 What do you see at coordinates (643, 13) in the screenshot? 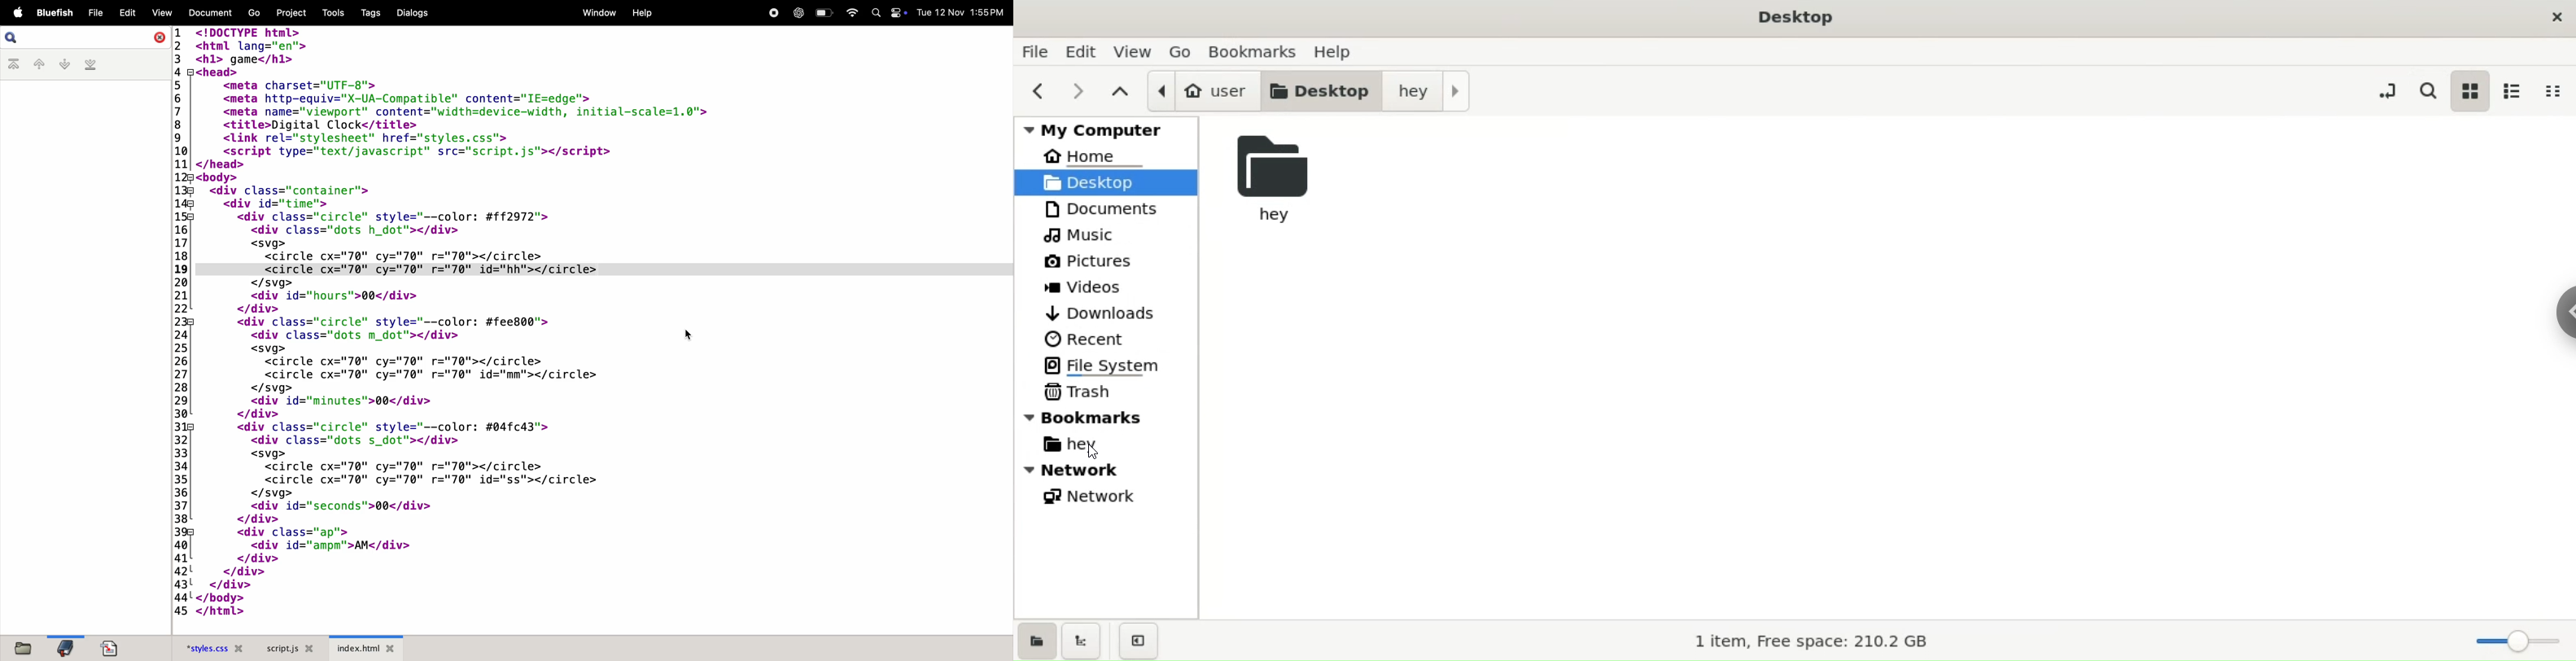
I see `help` at bounding box center [643, 13].